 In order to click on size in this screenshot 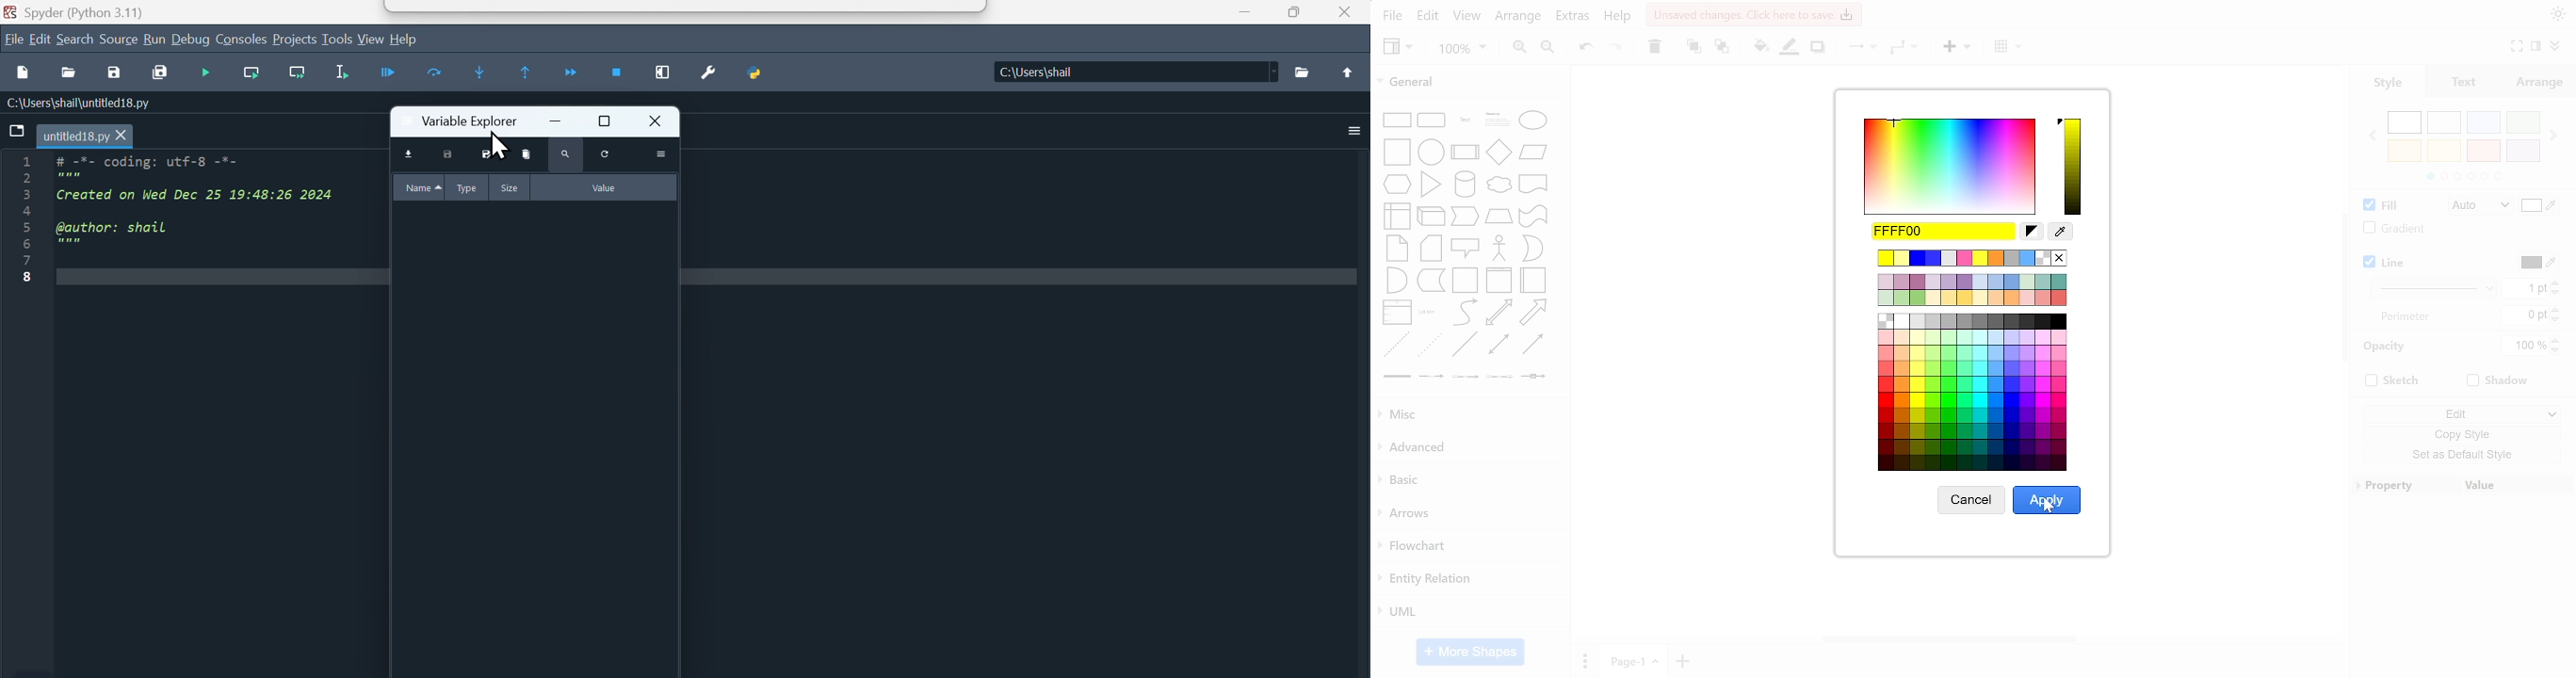, I will do `click(513, 188)`.